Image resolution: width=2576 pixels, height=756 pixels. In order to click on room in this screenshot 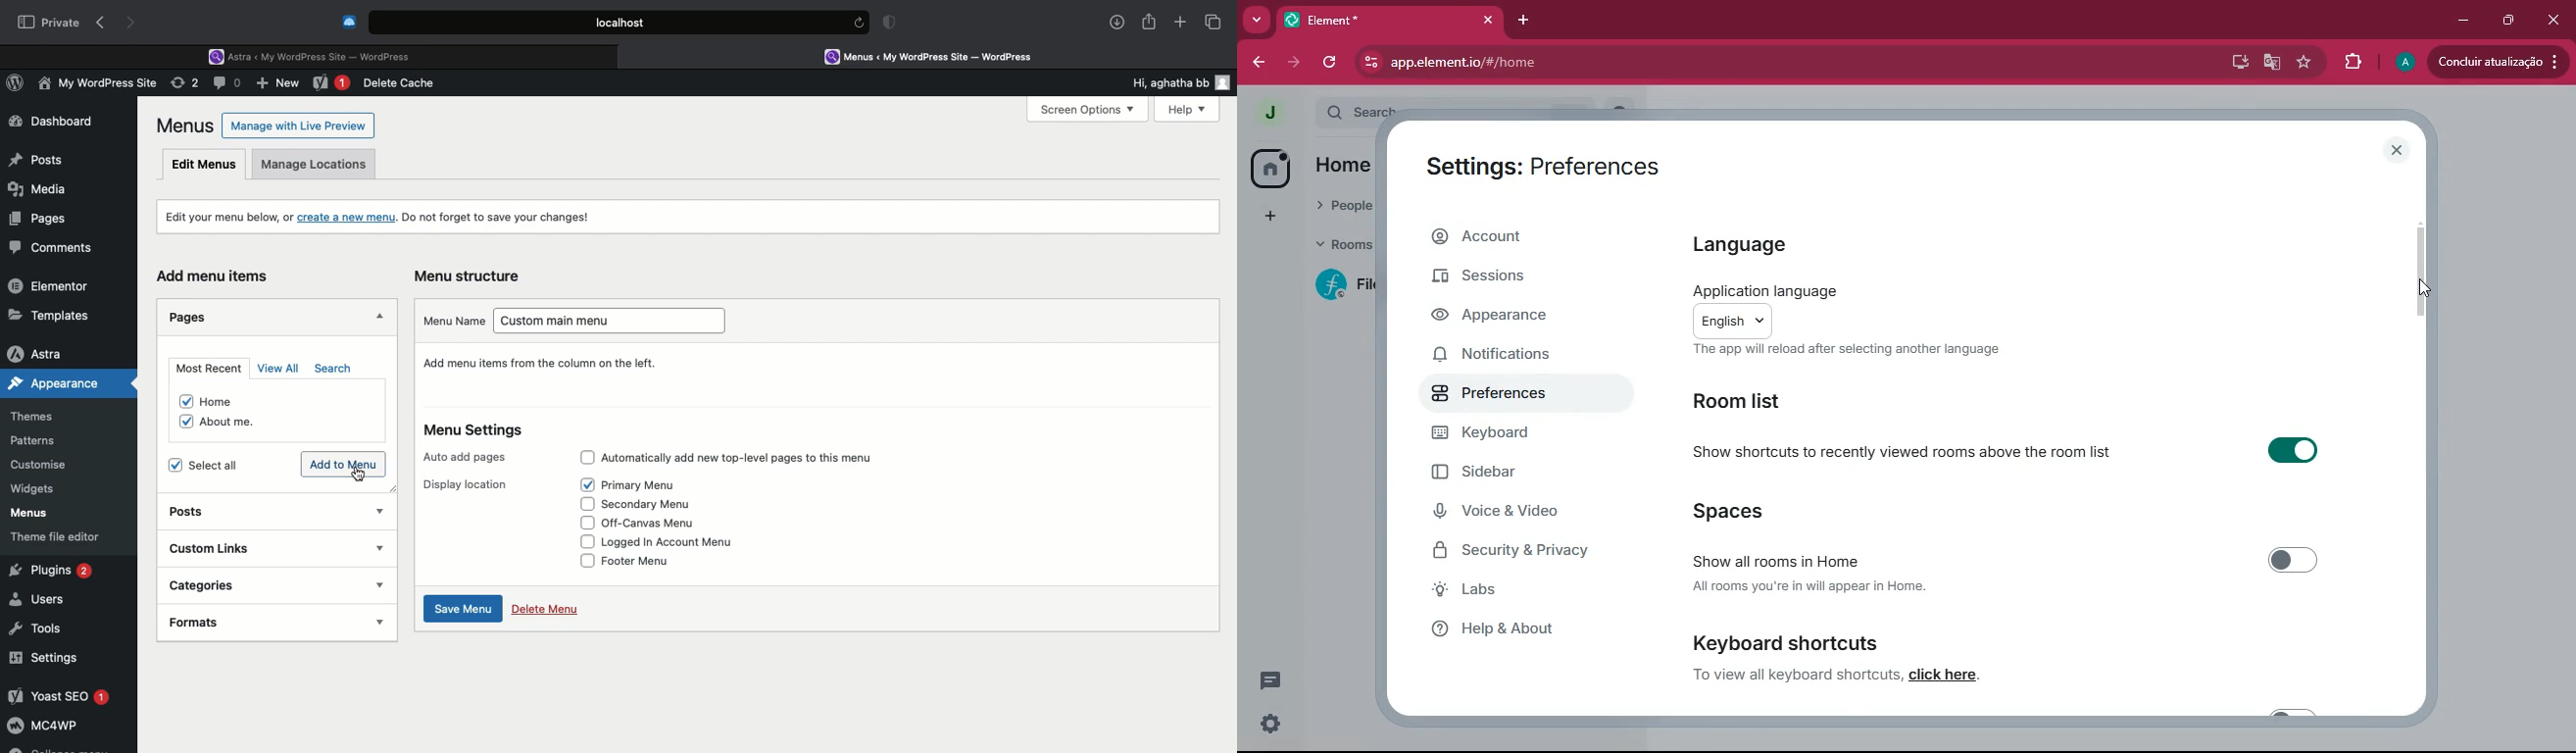, I will do `click(1341, 284)`.